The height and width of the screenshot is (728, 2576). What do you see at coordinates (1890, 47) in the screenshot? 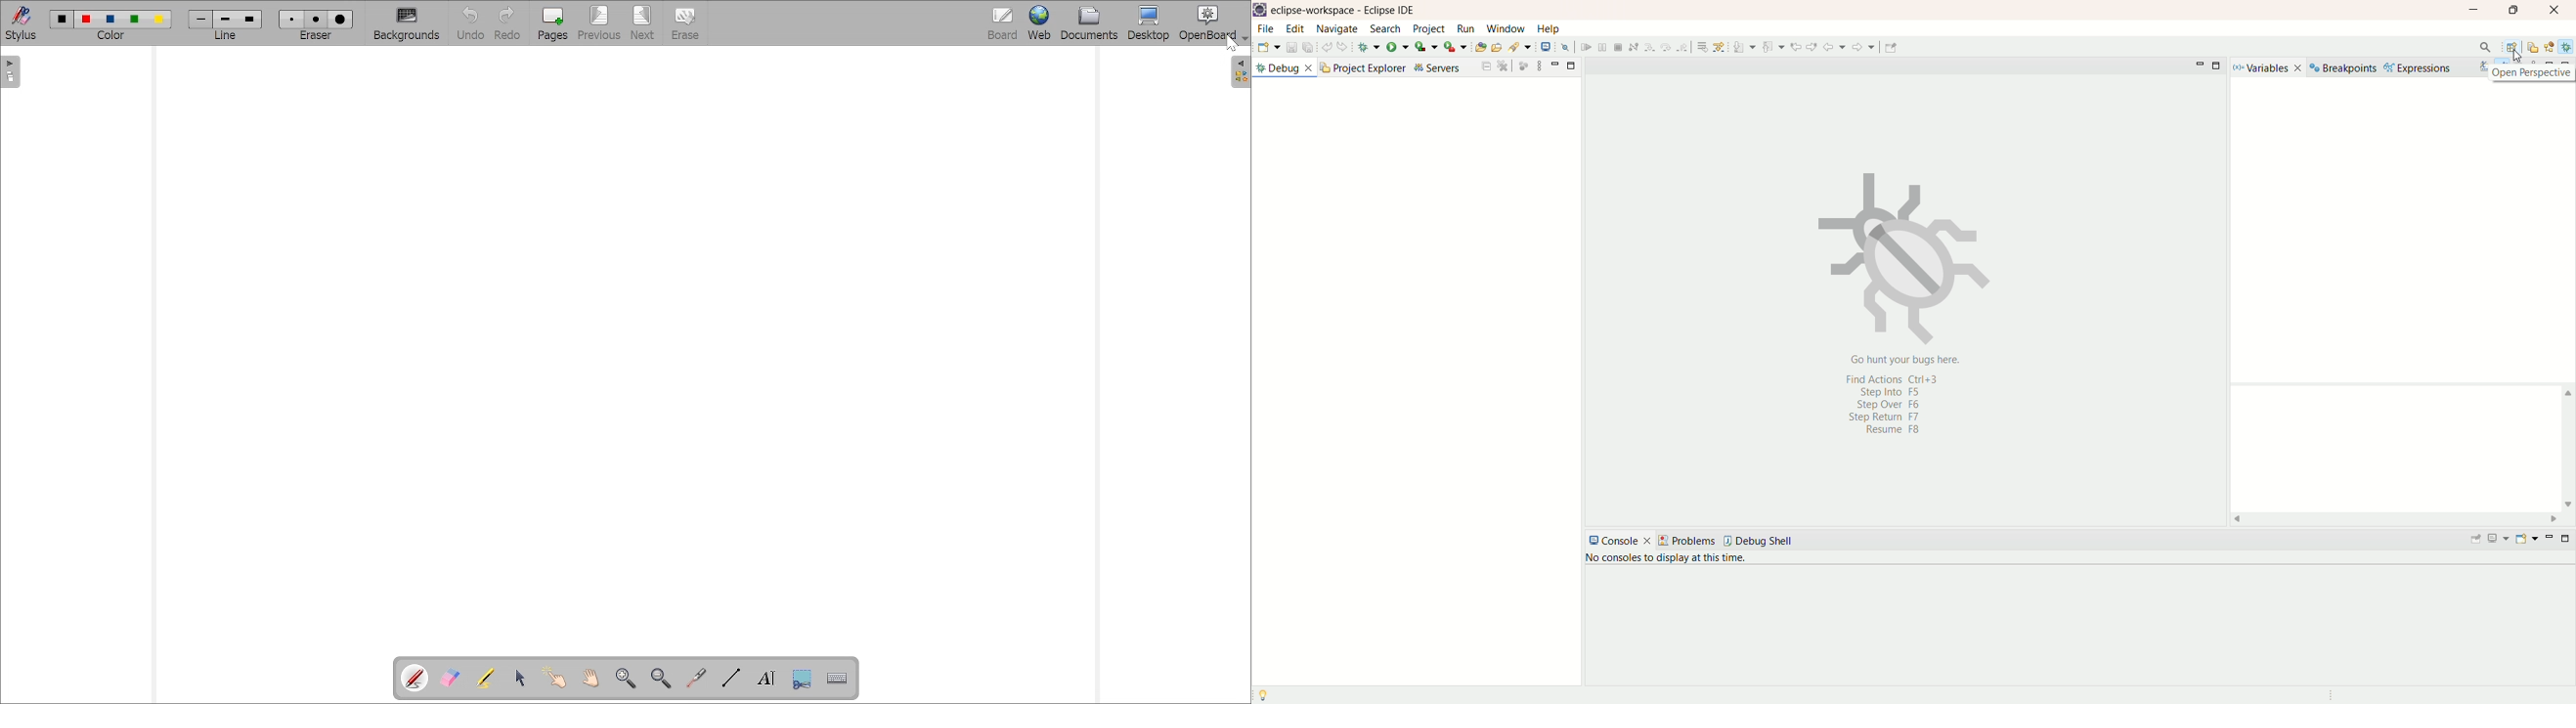
I see `previous edit location` at bounding box center [1890, 47].